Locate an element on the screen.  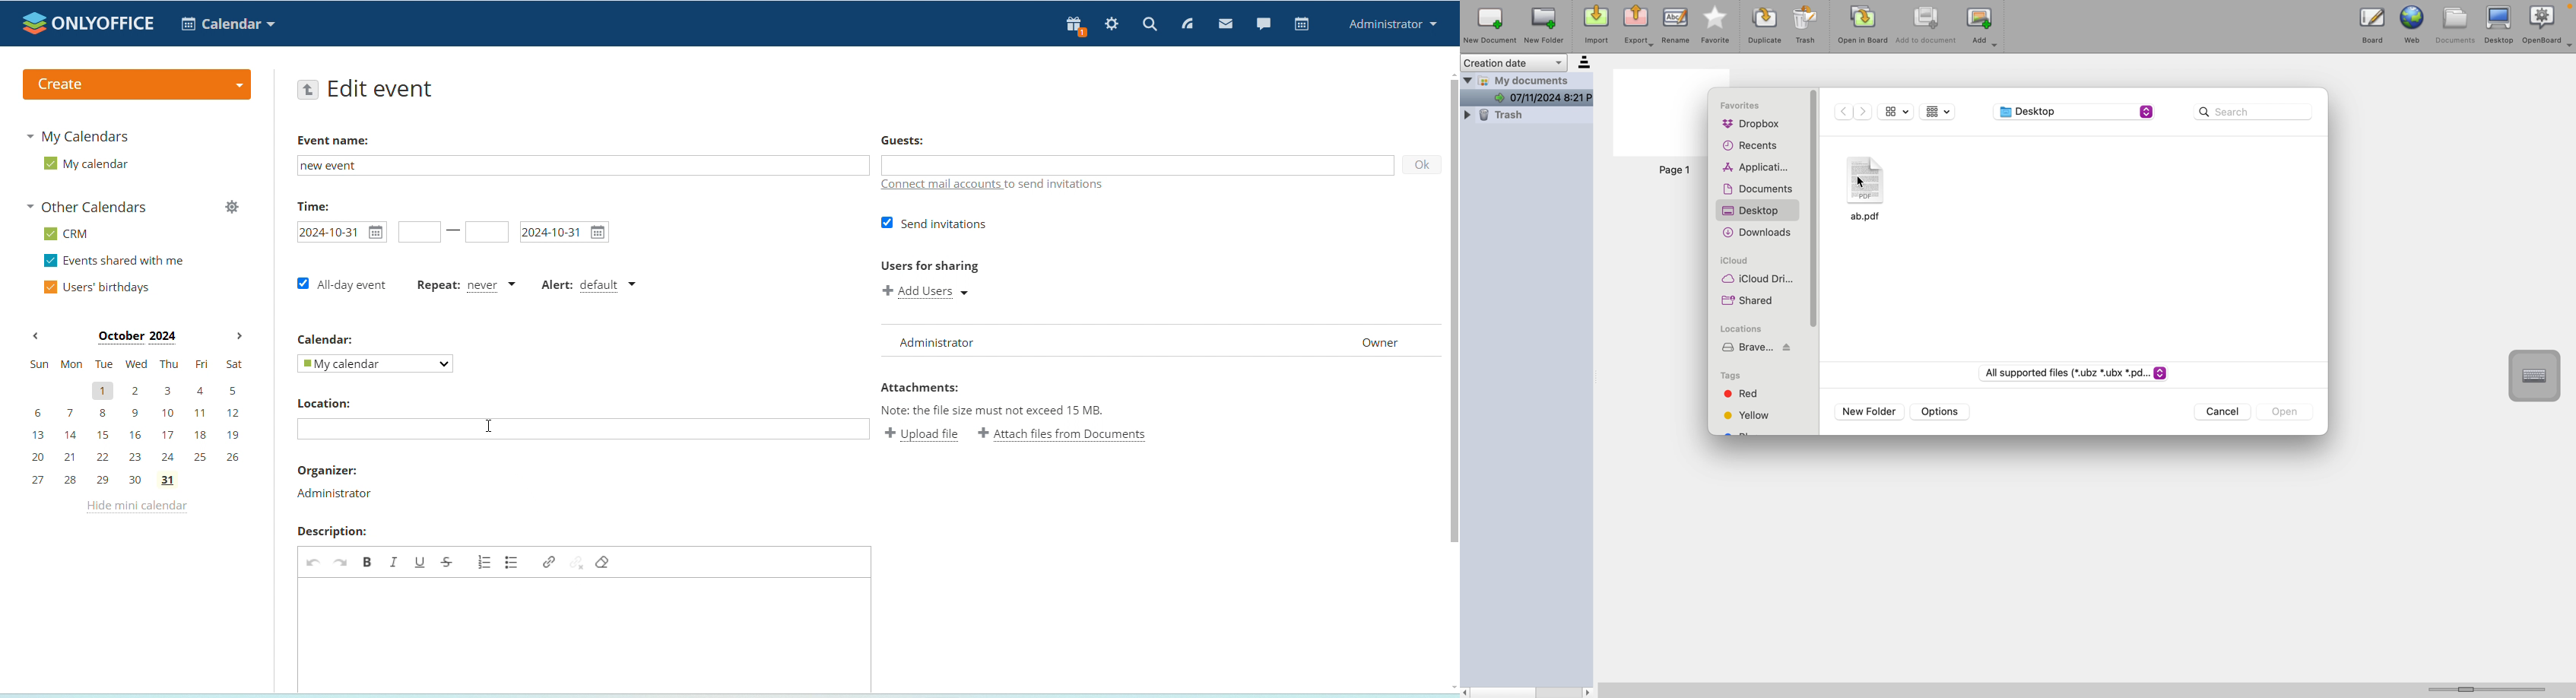
remove format is located at coordinates (604, 561).